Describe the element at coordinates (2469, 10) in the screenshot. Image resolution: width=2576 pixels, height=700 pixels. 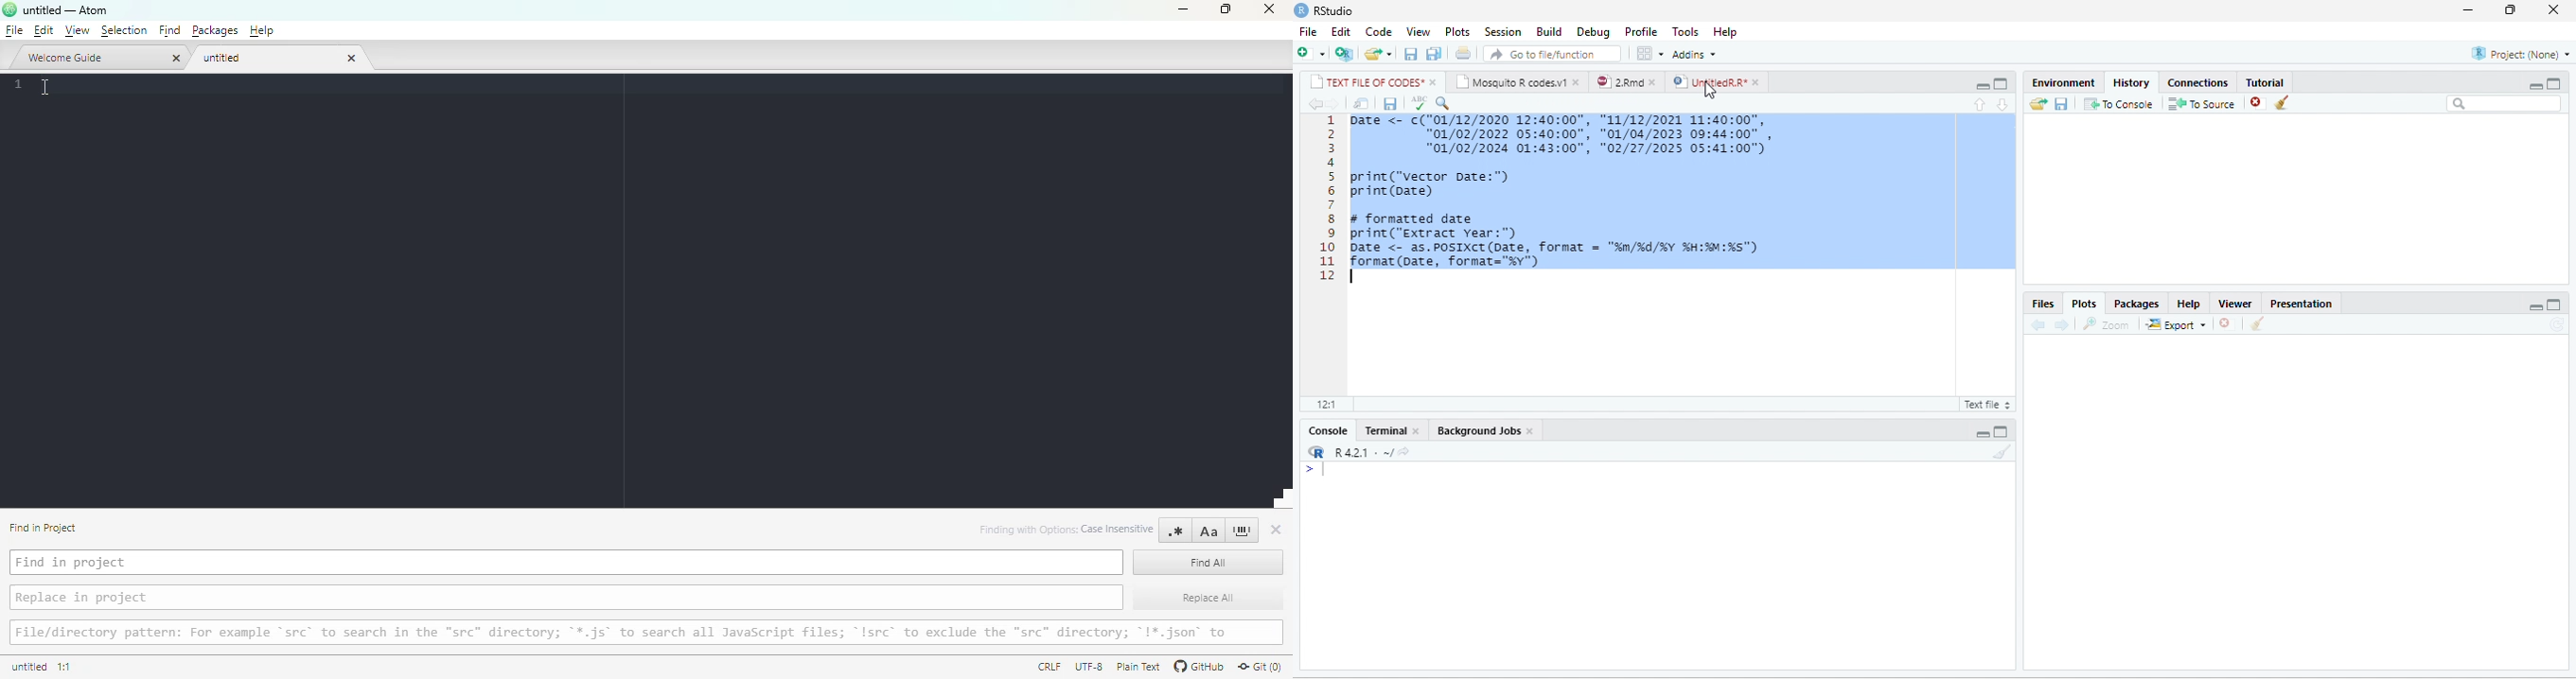
I see `minimize` at that location.